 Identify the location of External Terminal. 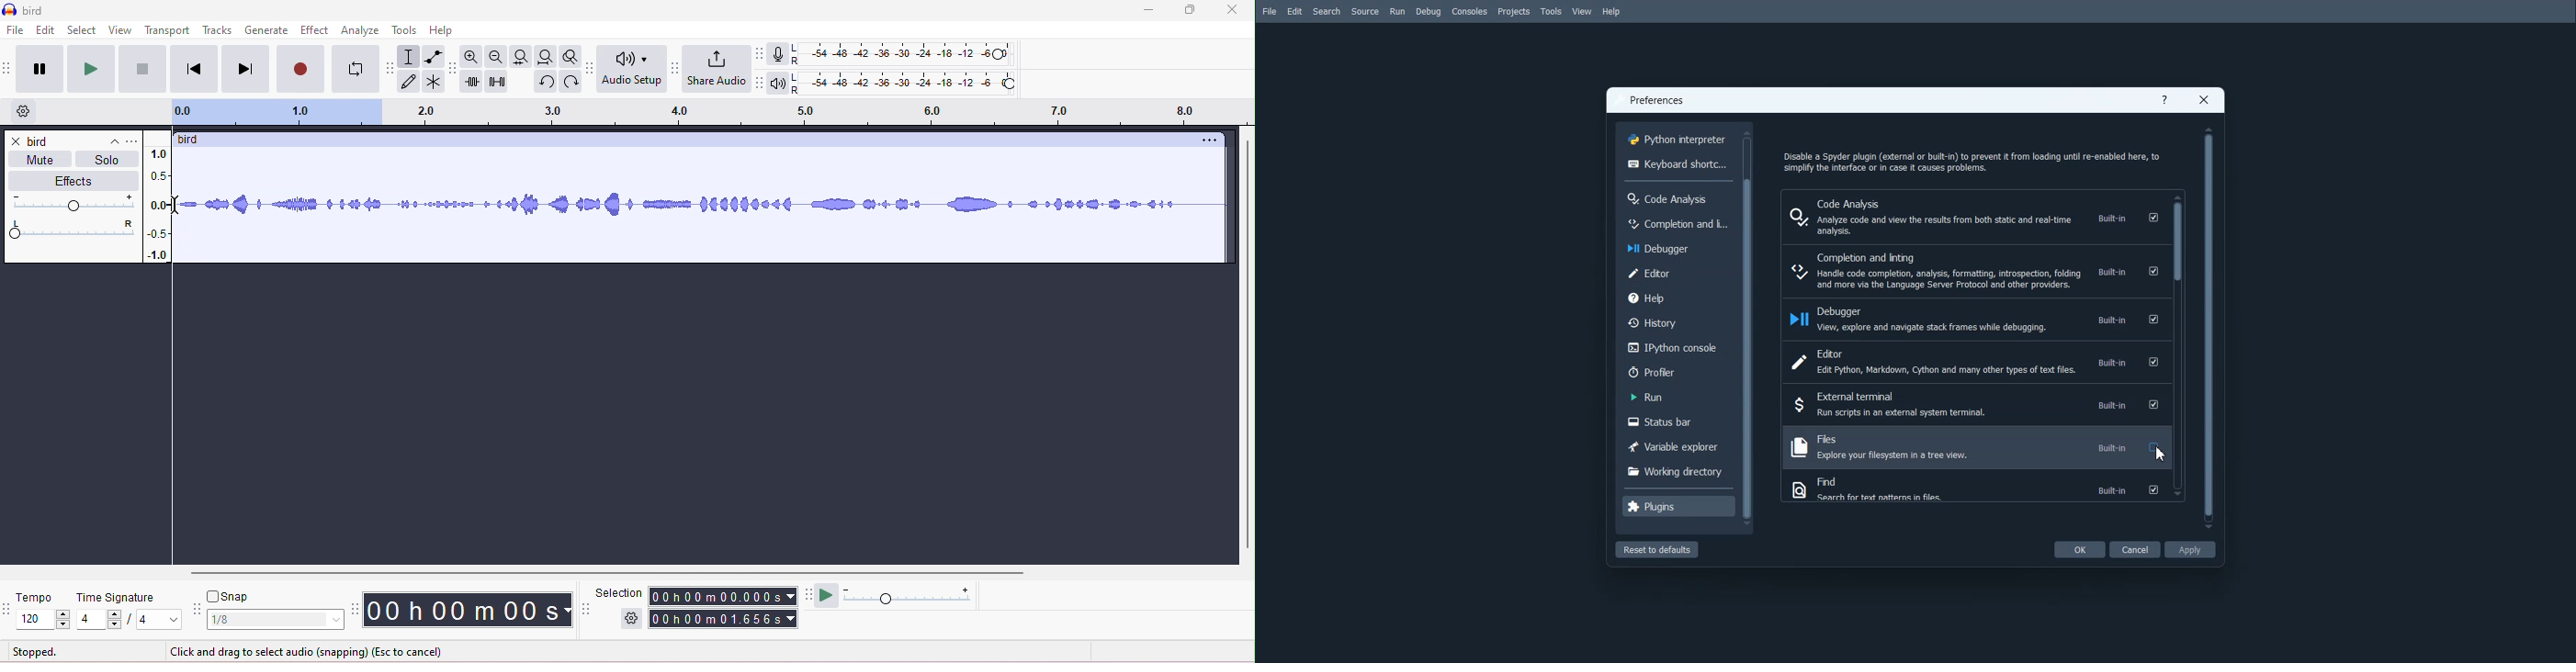
(1974, 404).